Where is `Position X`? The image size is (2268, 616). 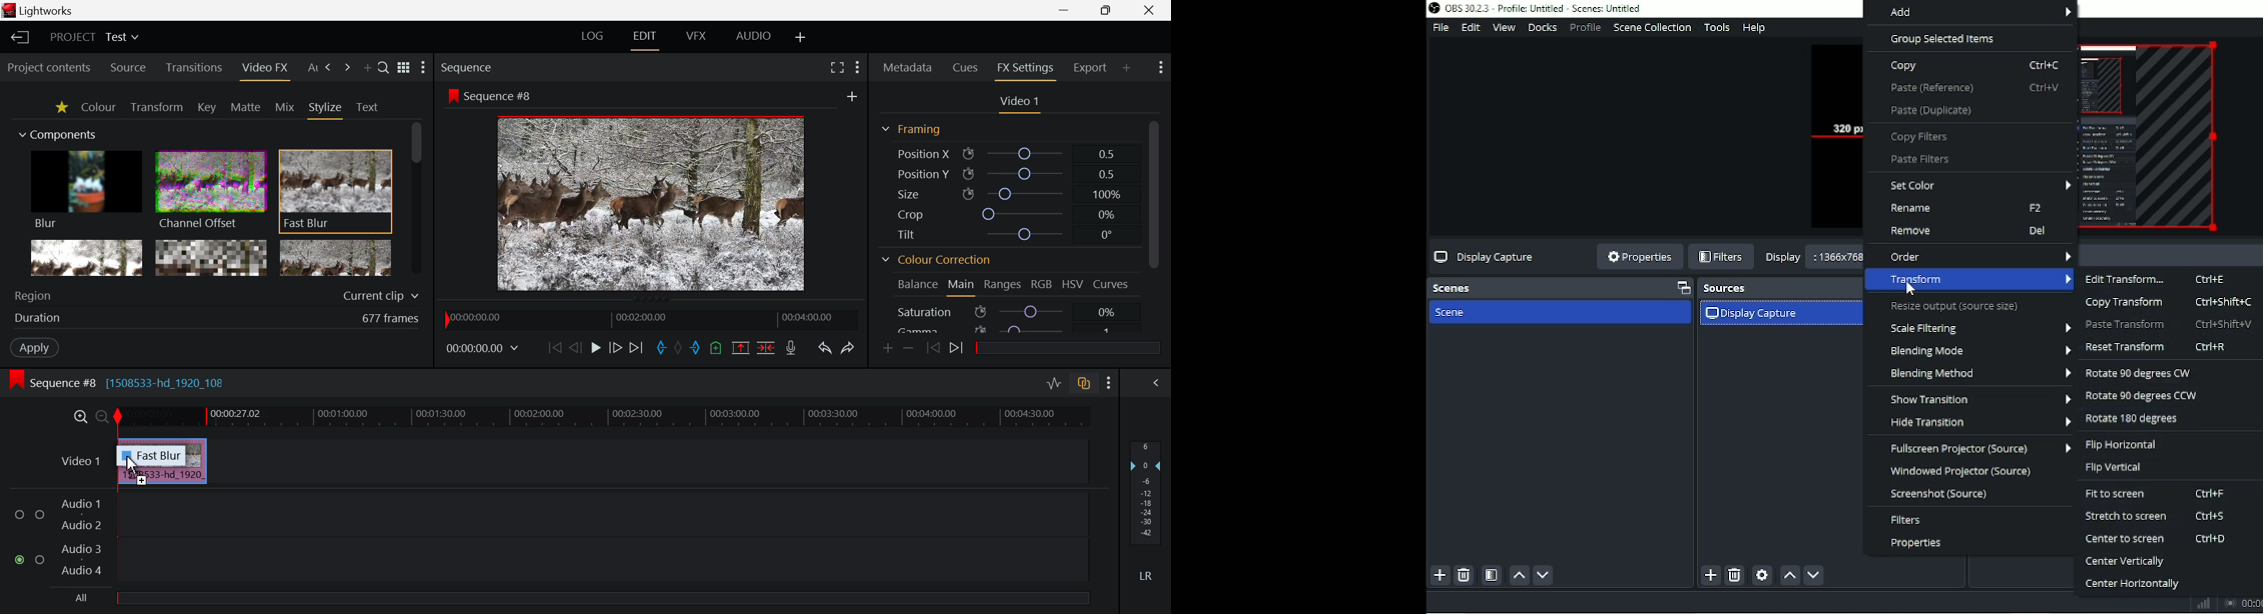
Position X is located at coordinates (1010, 154).